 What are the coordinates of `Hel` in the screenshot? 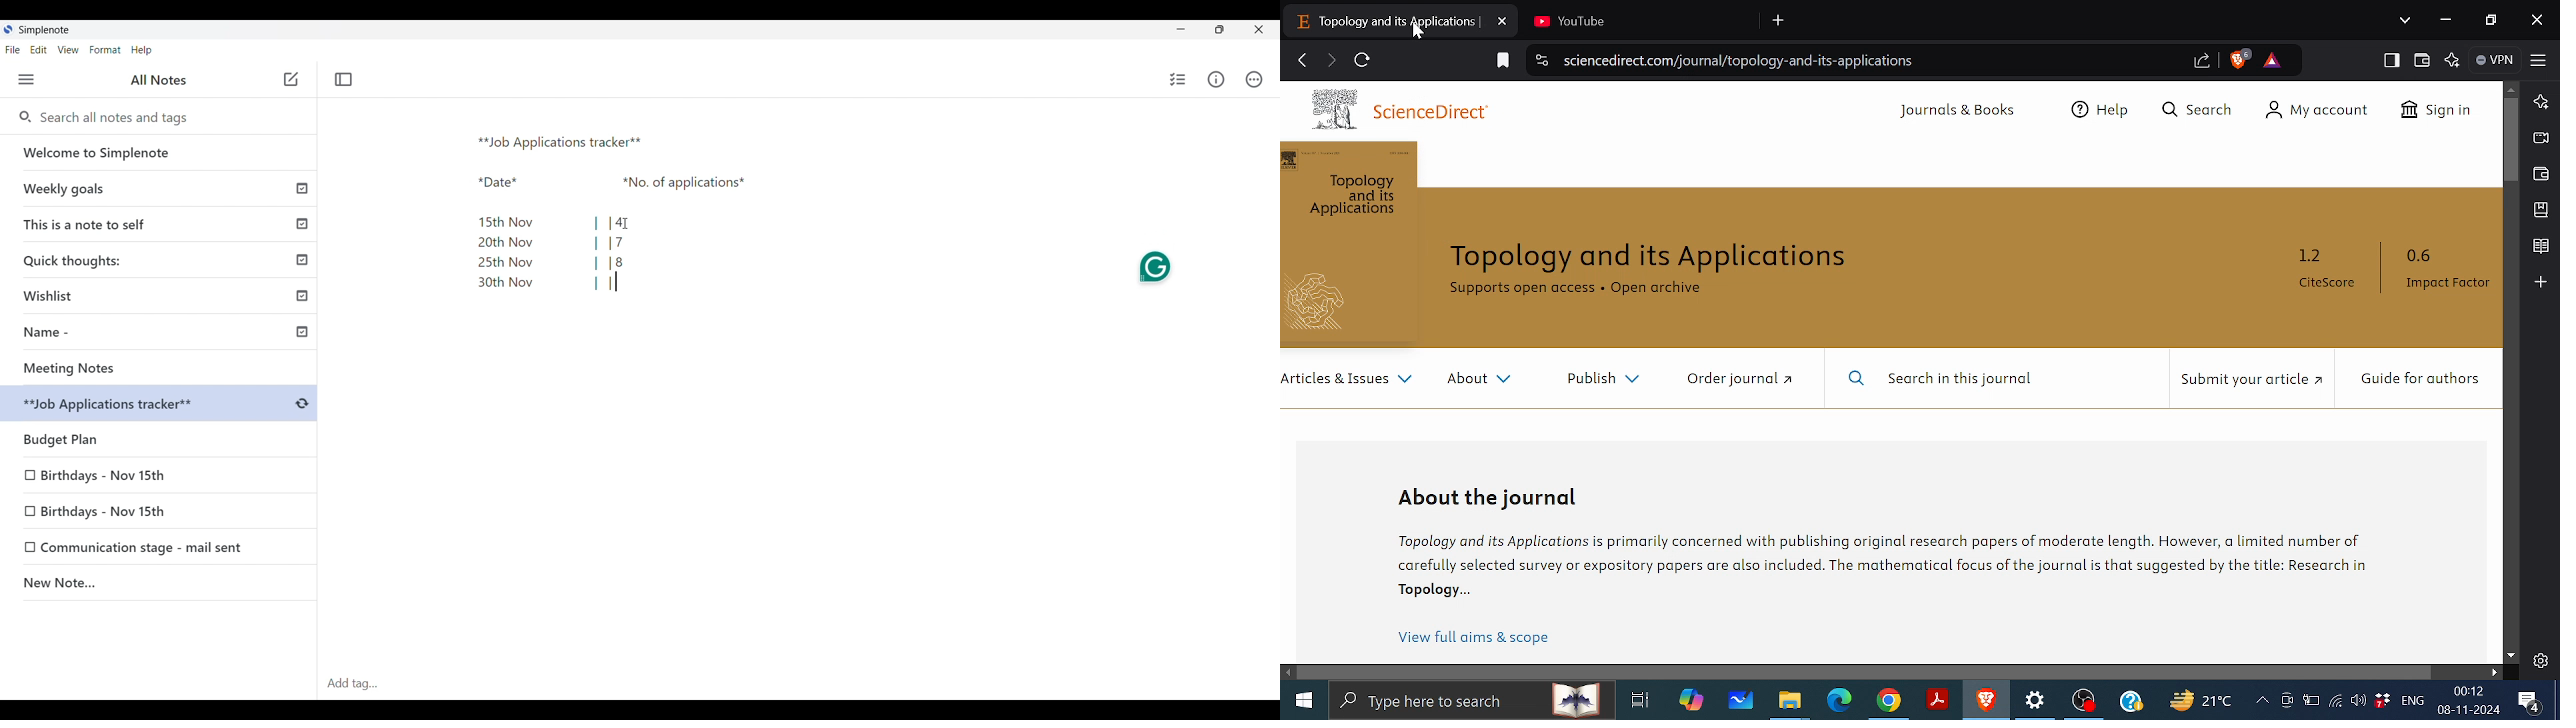 It's located at (141, 51).